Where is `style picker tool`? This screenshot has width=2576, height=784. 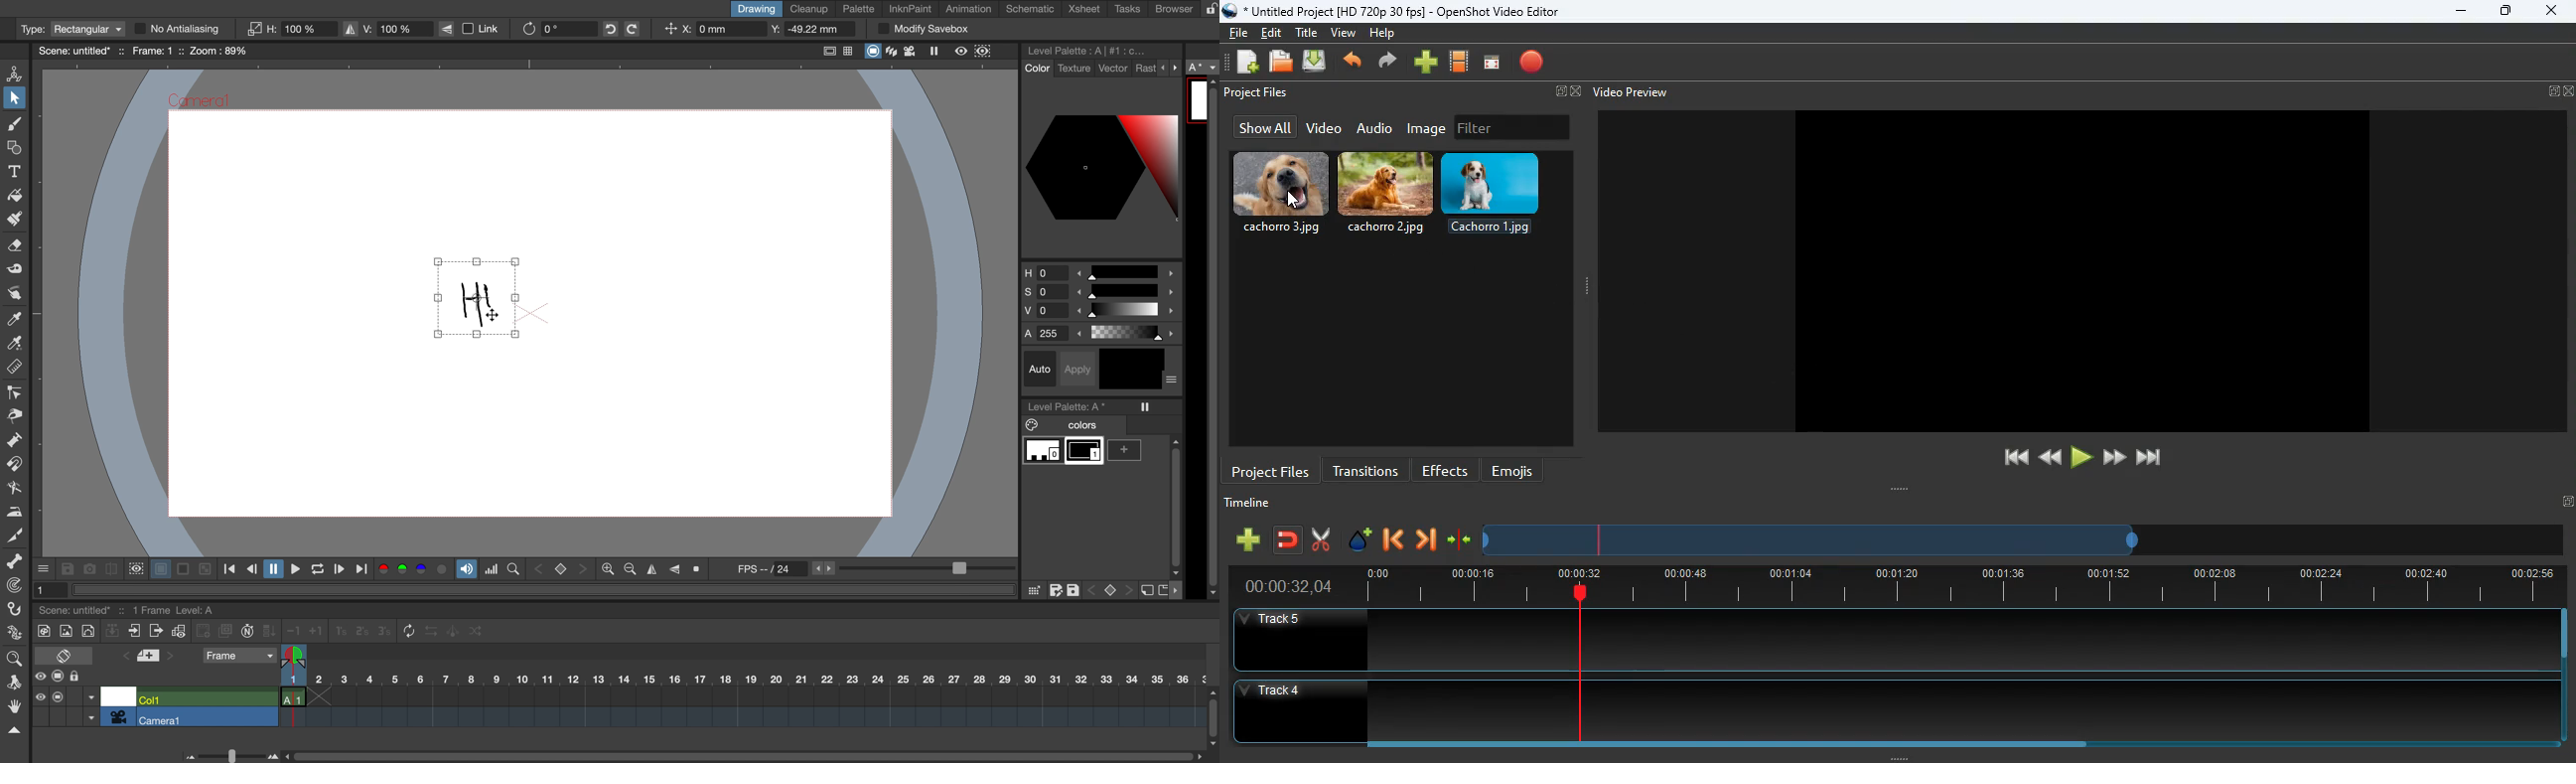
style picker tool is located at coordinates (14, 319).